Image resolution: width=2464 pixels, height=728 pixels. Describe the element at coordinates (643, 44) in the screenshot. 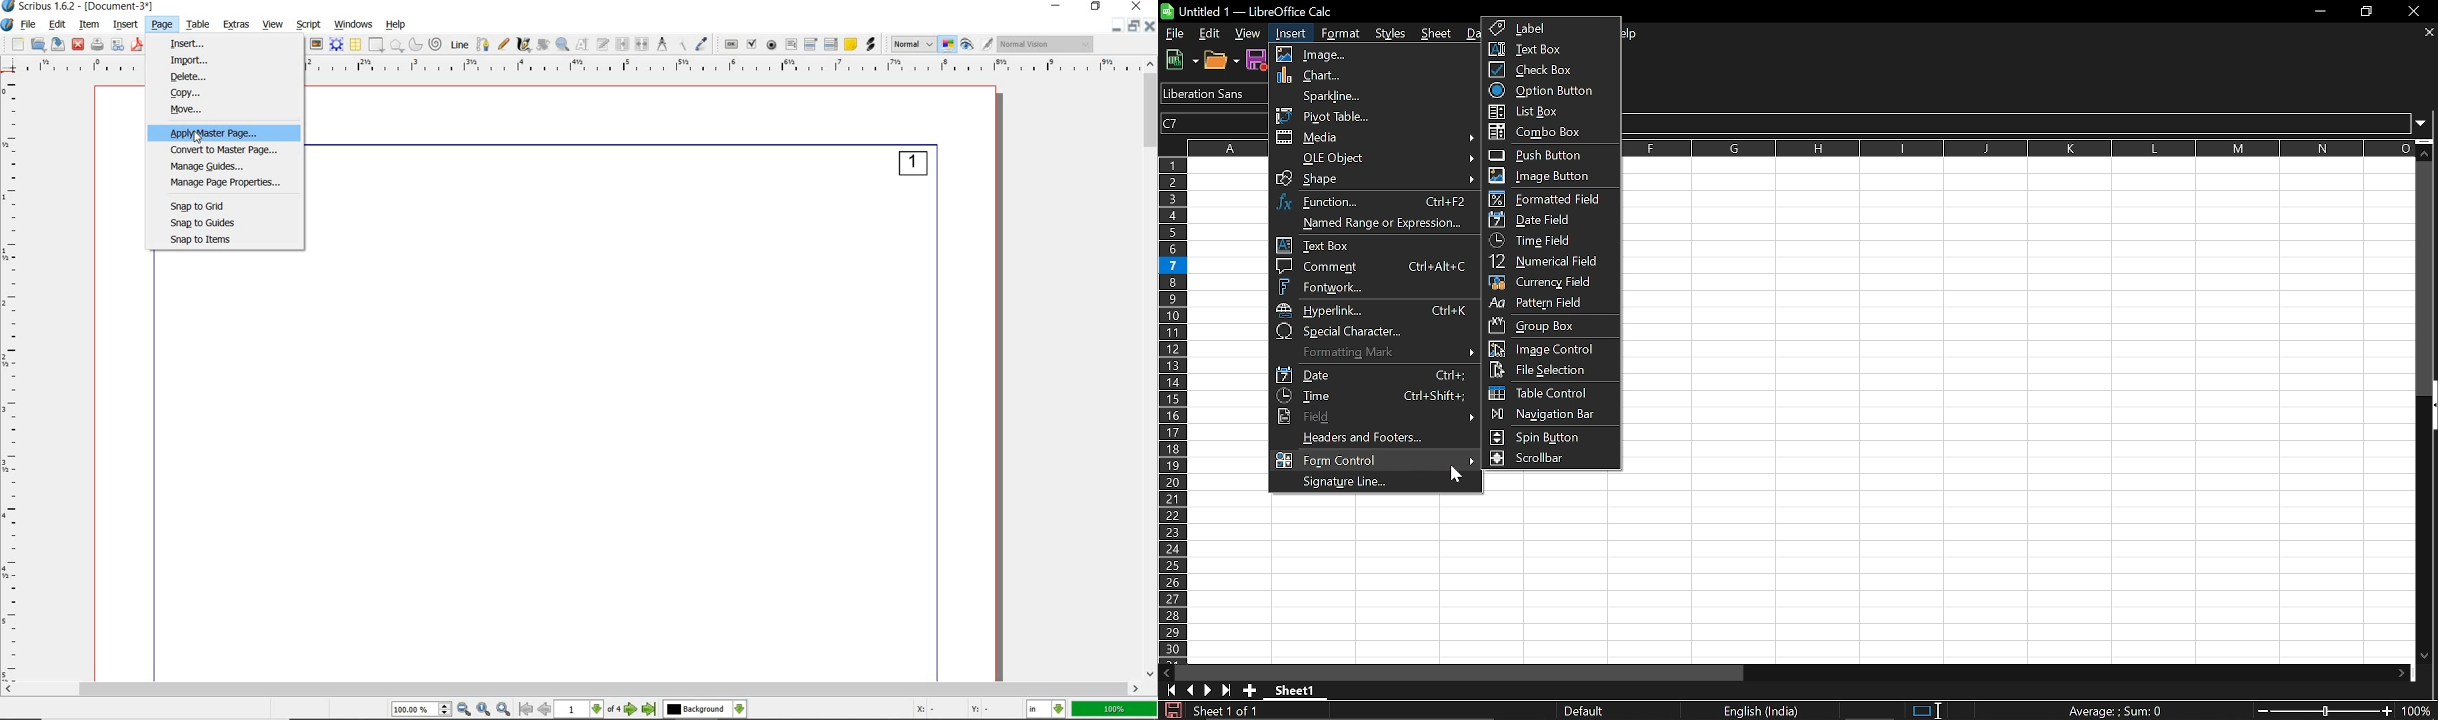

I see `unlink text frames` at that location.